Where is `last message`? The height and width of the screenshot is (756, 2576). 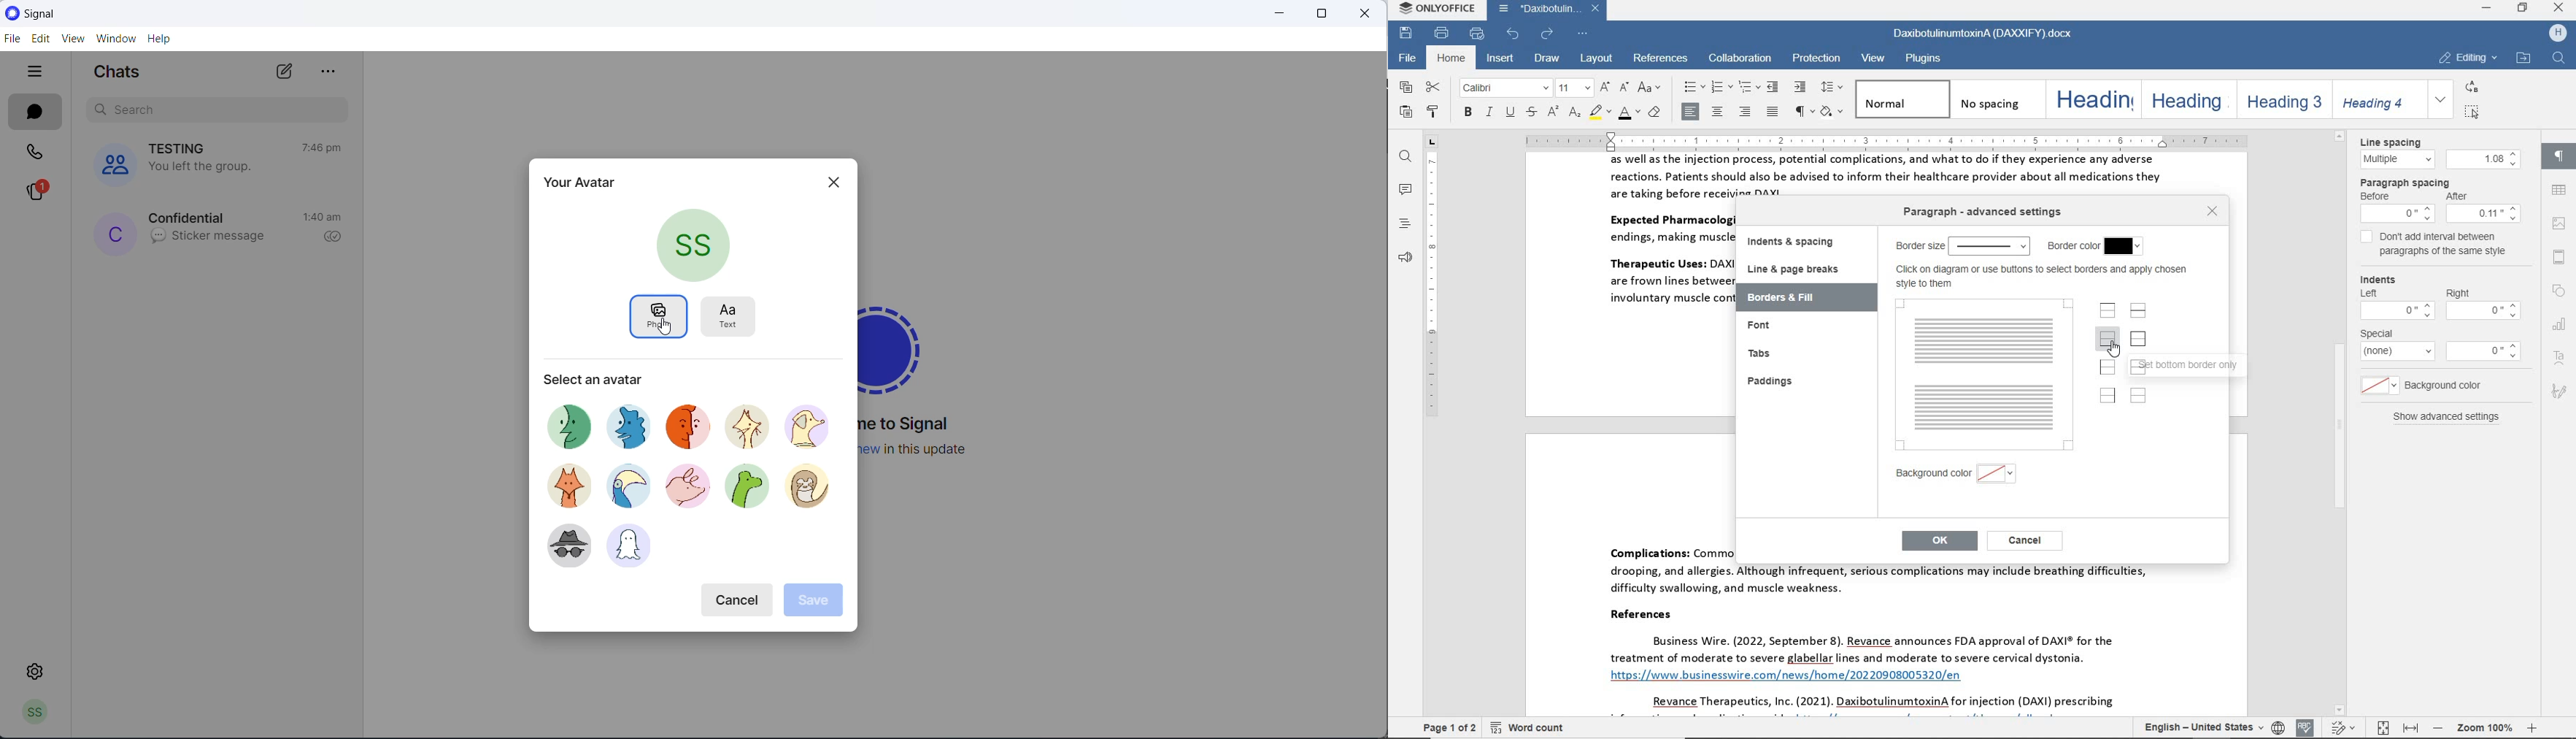
last message is located at coordinates (212, 237).